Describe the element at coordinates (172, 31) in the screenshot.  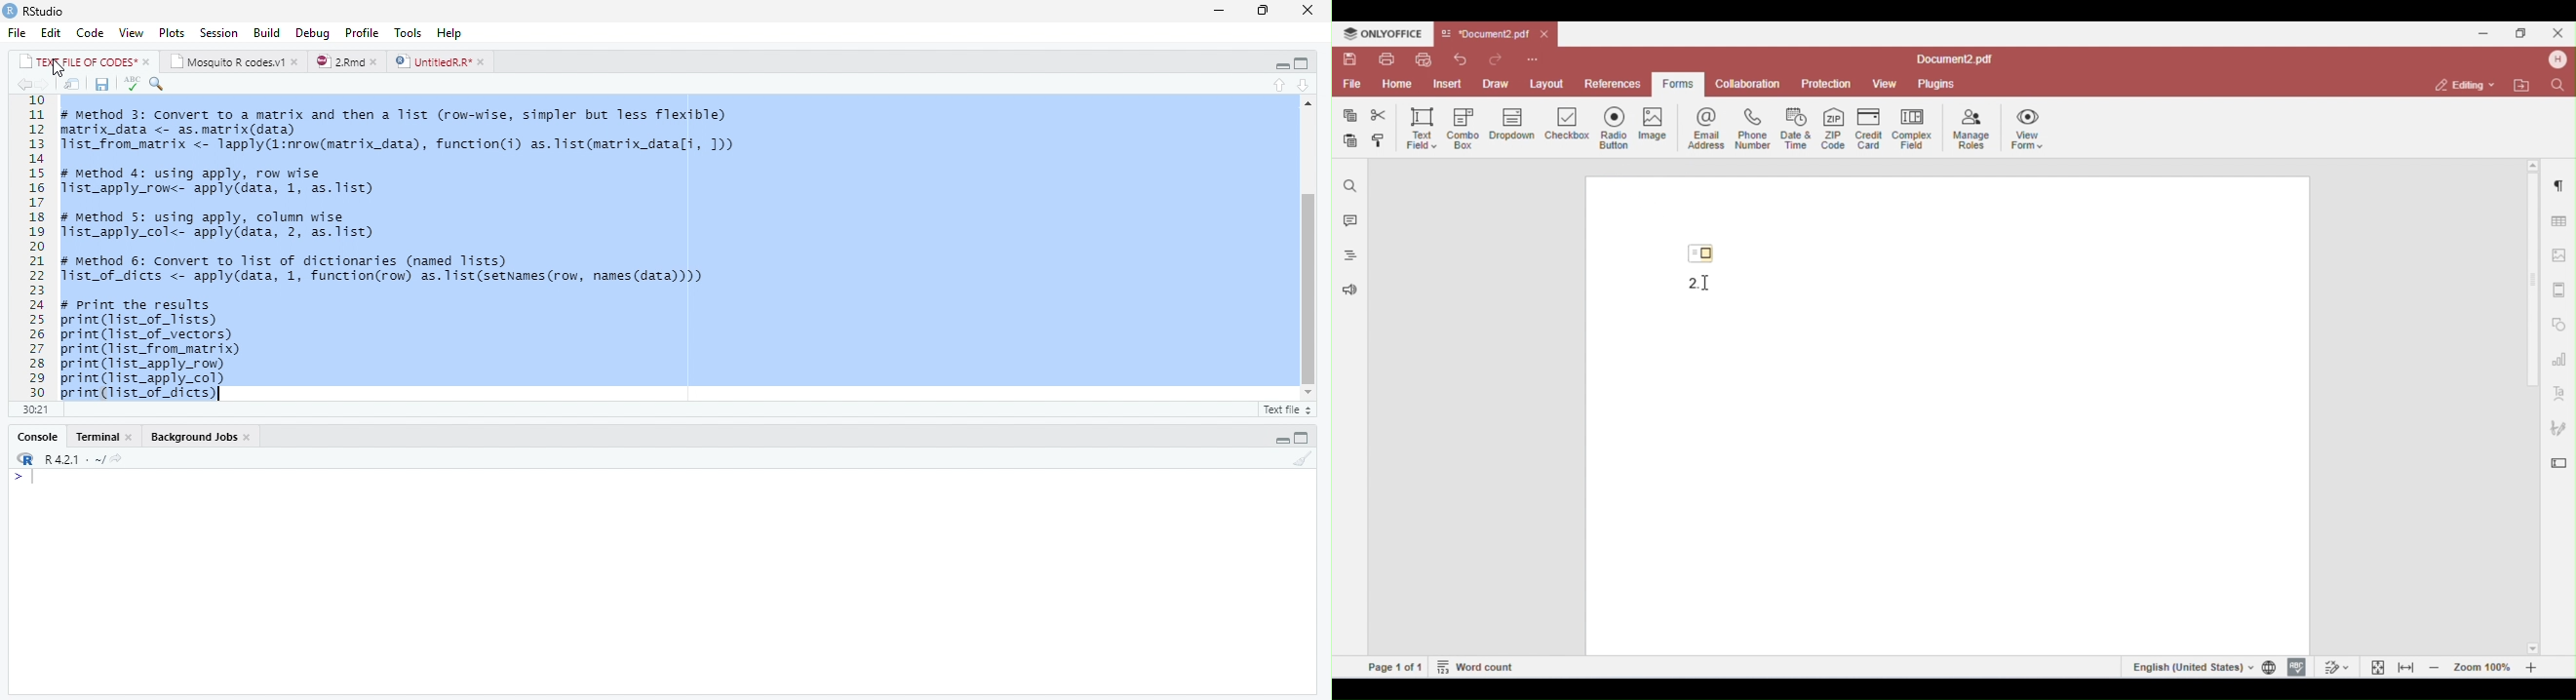
I see `Plots` at that location.